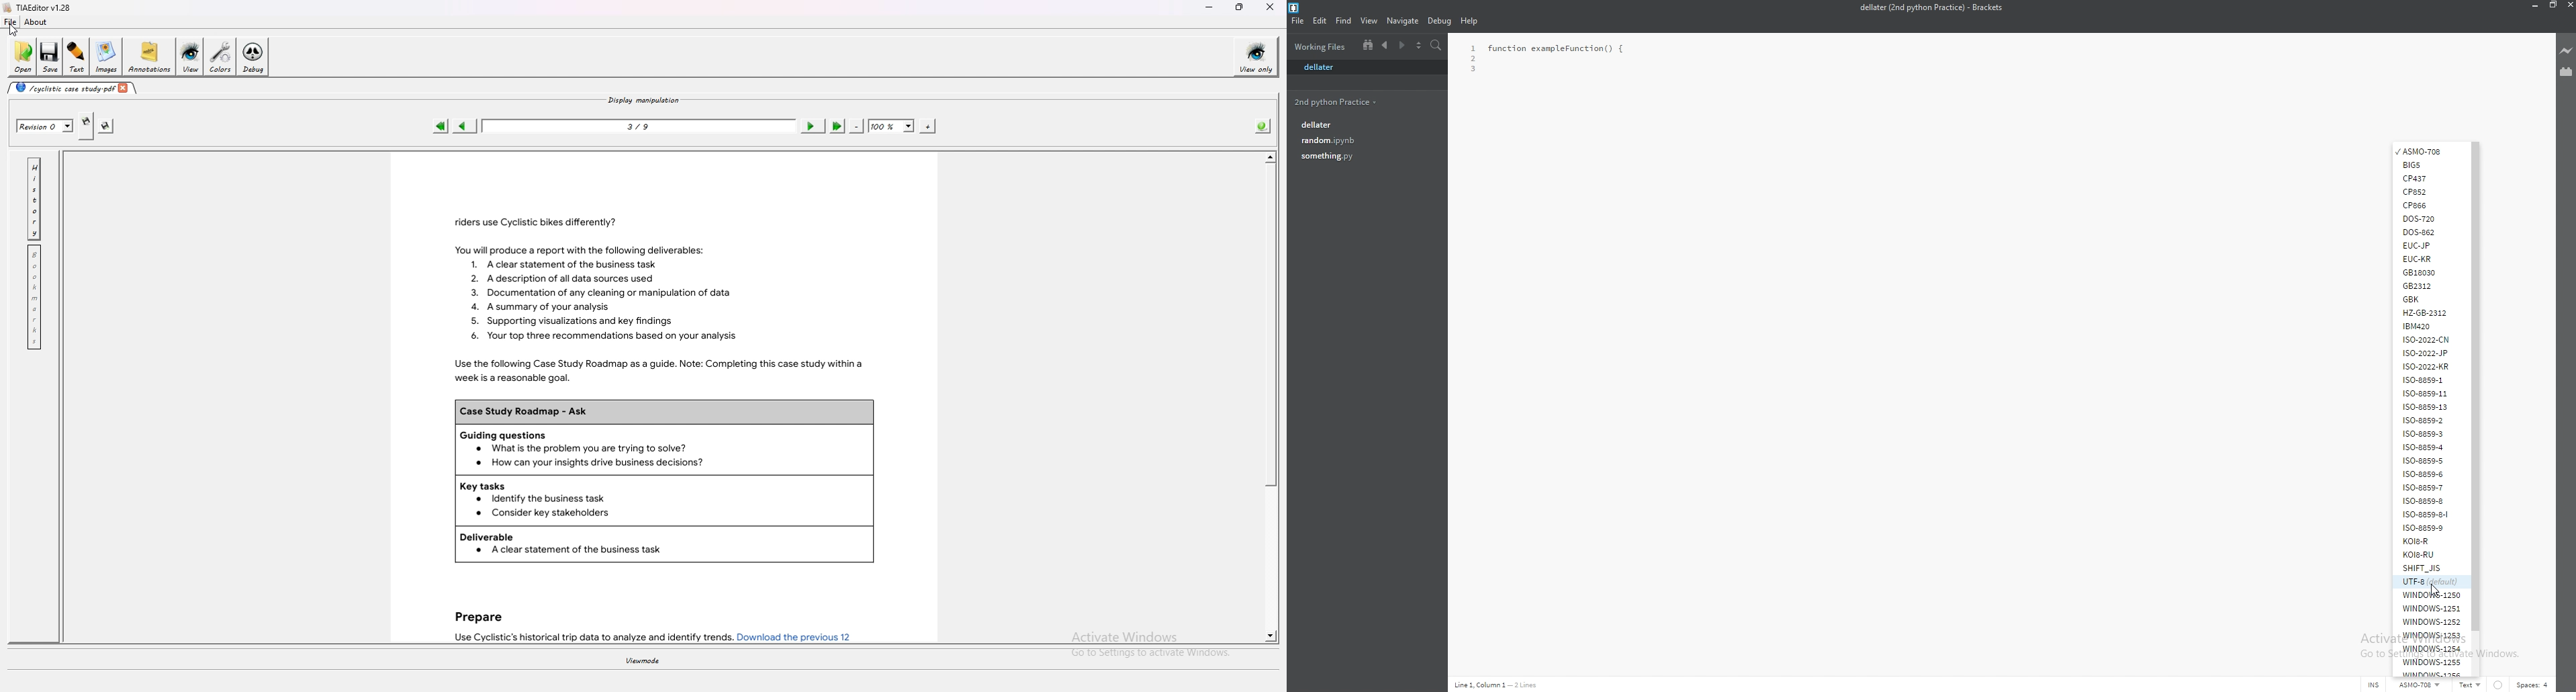 The height and width of the screenshot is (700, 2576). What do you see at coordinates (1363, 157) in the screenshot?
I see `something.py` at bounding box center [1363, 157].